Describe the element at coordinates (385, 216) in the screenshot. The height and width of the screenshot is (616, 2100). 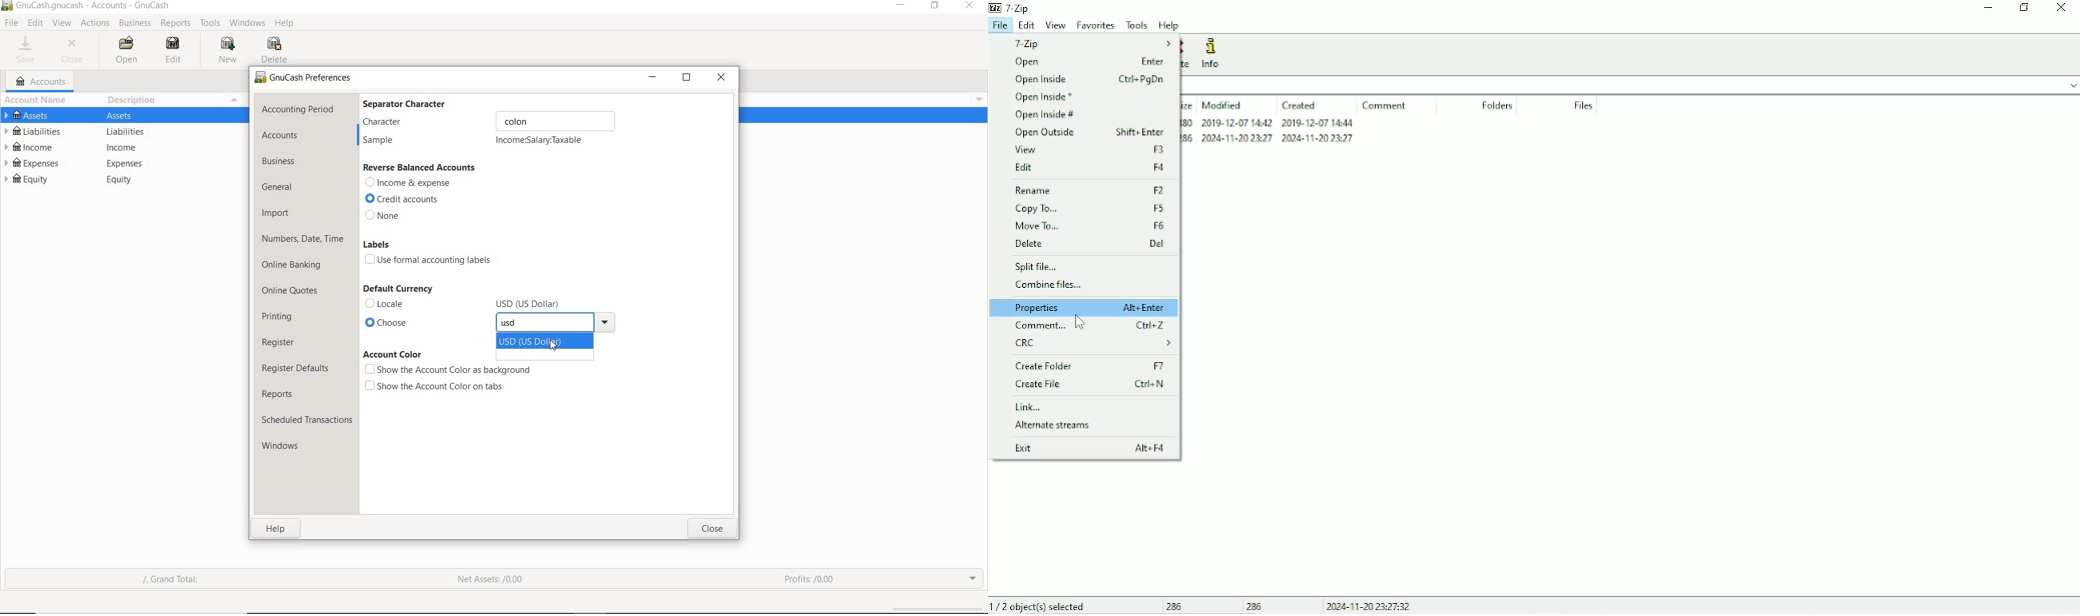
I see `none` at that location.